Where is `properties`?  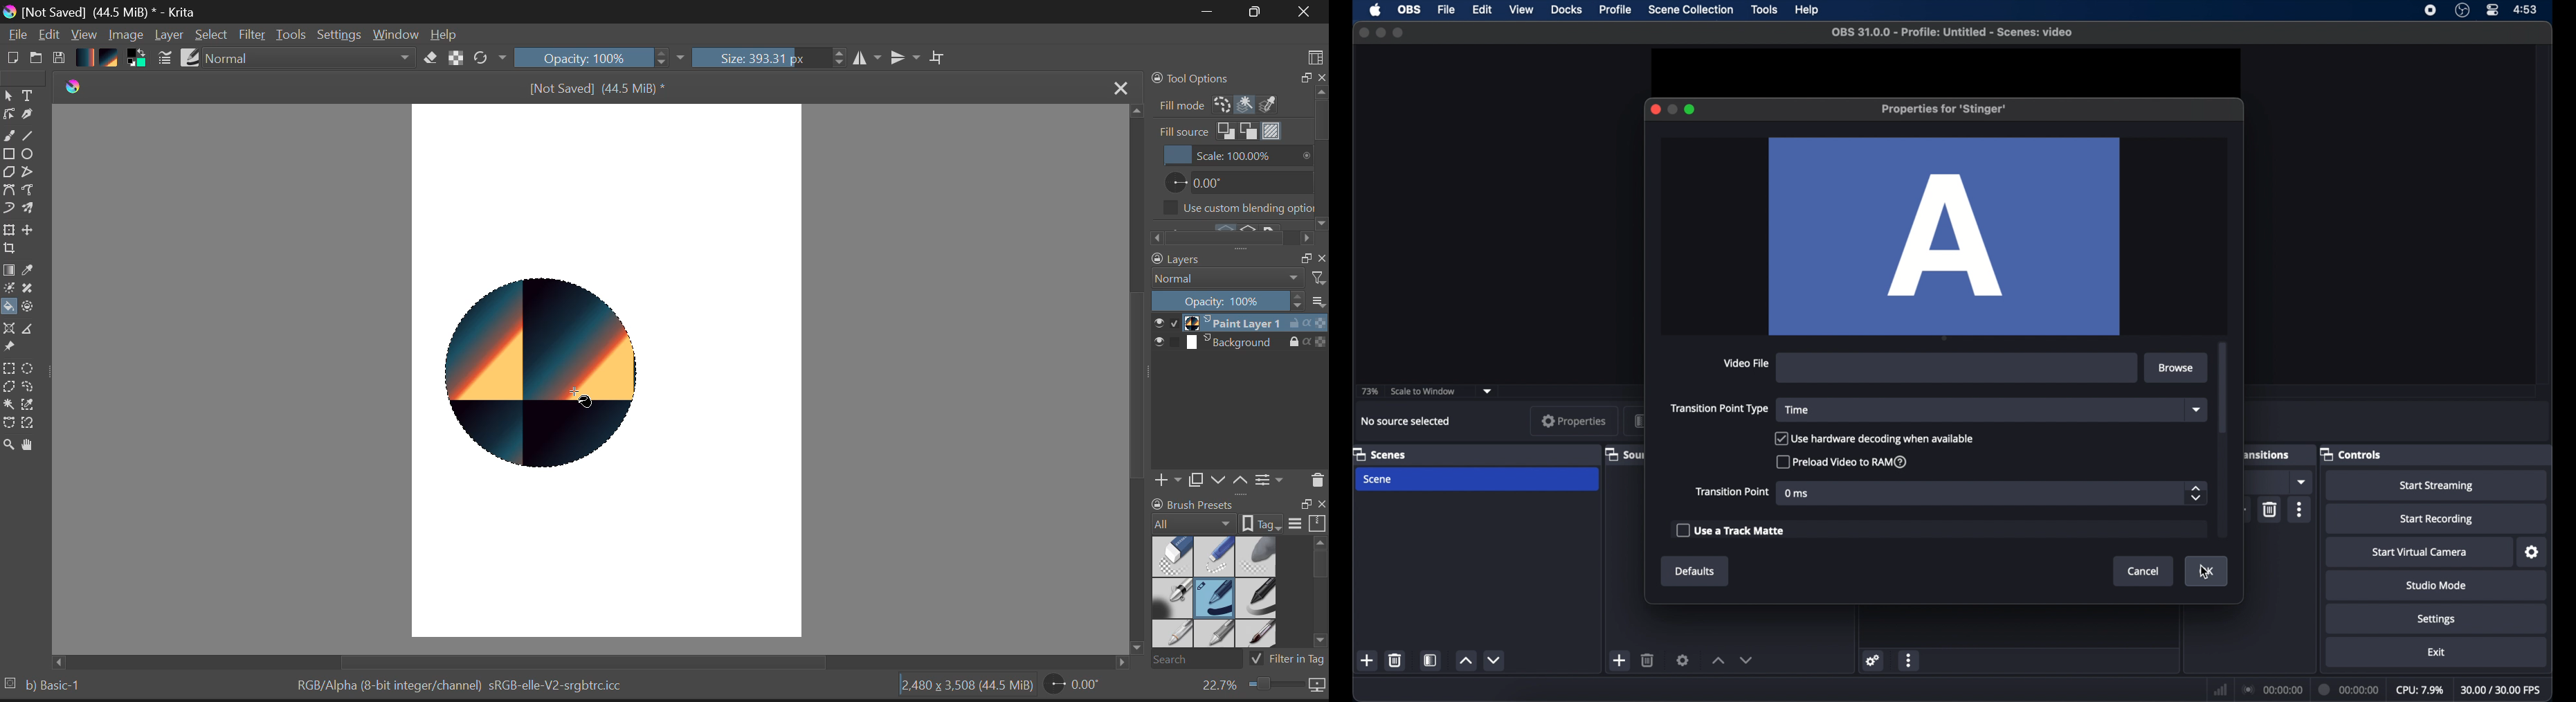
properties is located at coordinates (1574, 421).